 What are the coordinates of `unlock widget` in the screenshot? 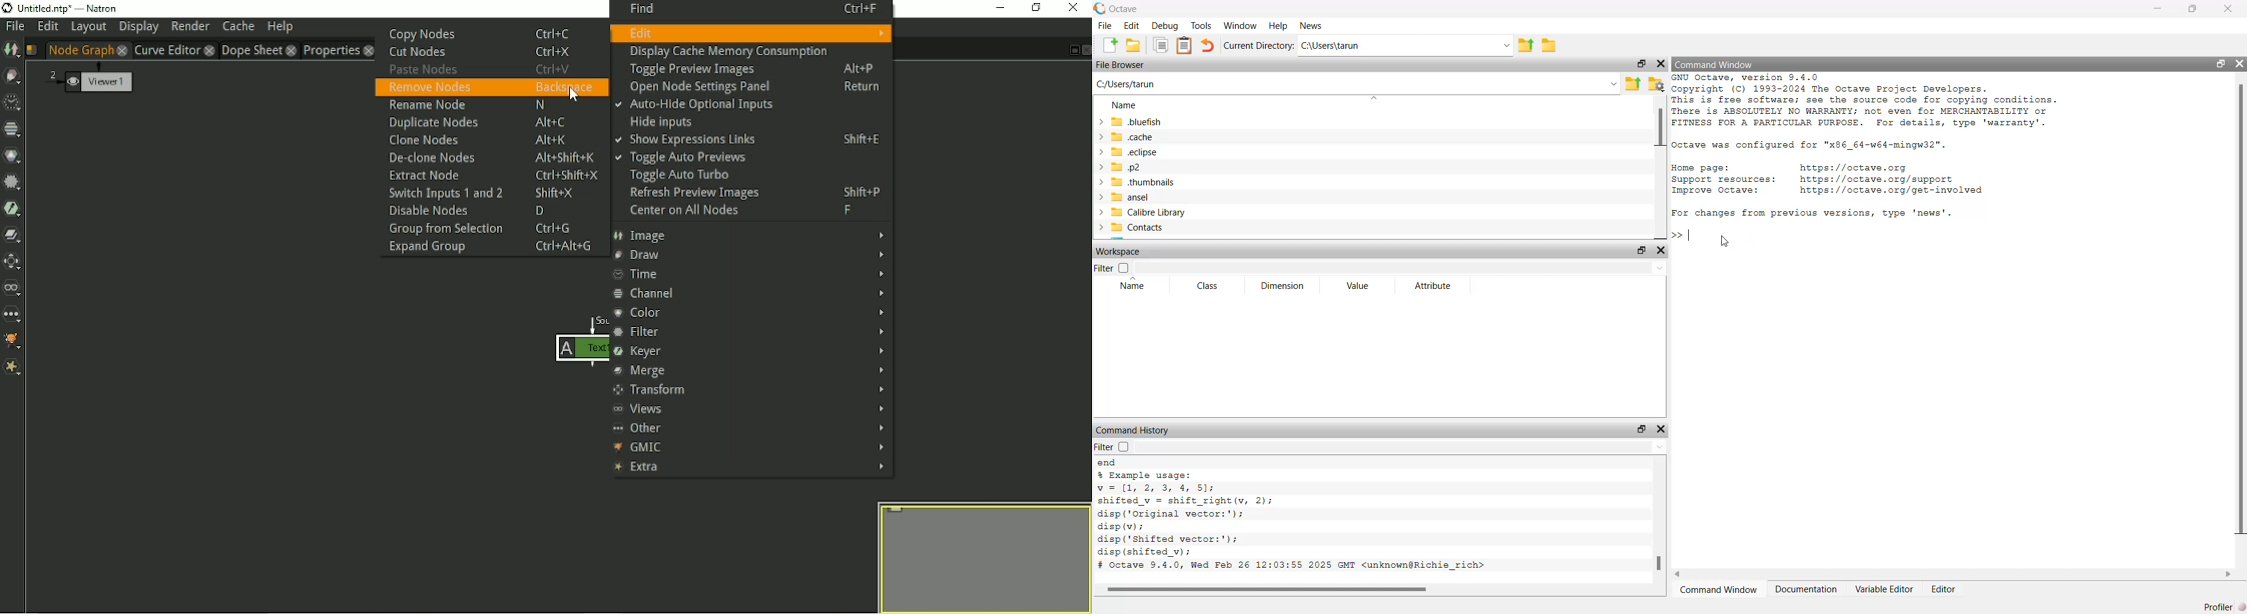 It's located at (1639, 250).